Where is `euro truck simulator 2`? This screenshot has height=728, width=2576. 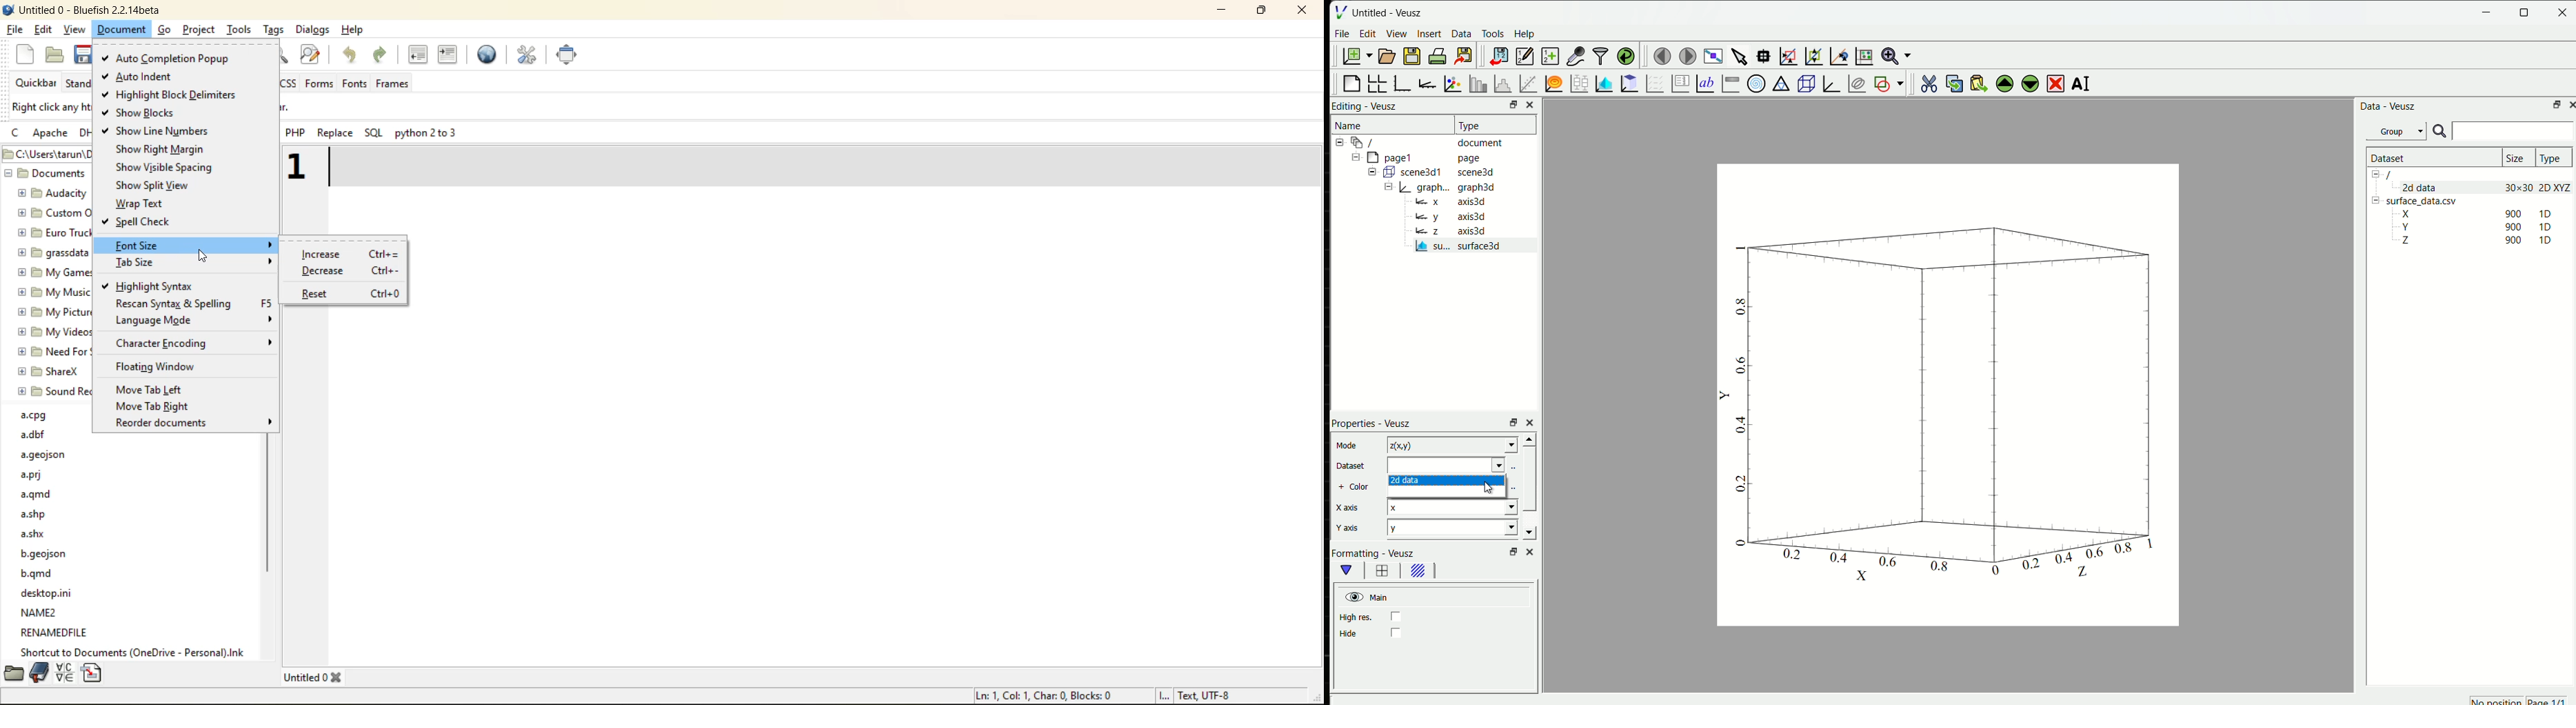 euro truck simulator 2 is located at coordinates (53, 233).